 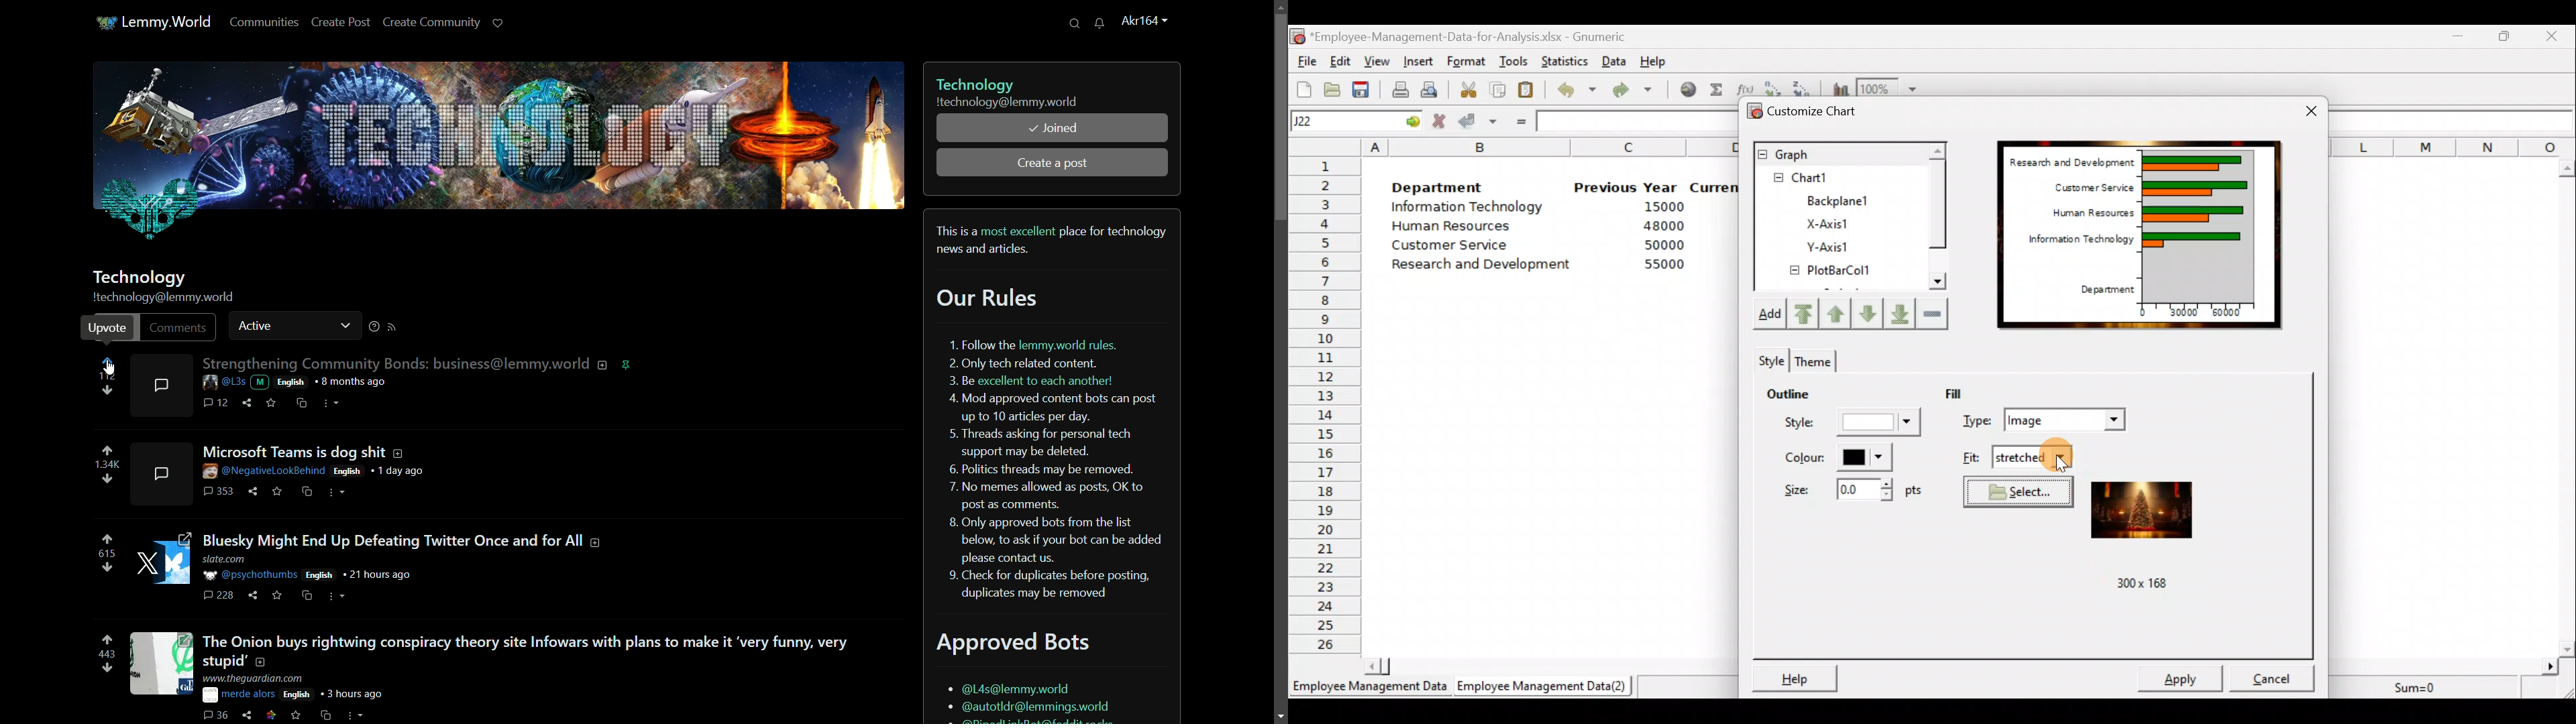 I want to click on Help, so click(x=1795, y=675).